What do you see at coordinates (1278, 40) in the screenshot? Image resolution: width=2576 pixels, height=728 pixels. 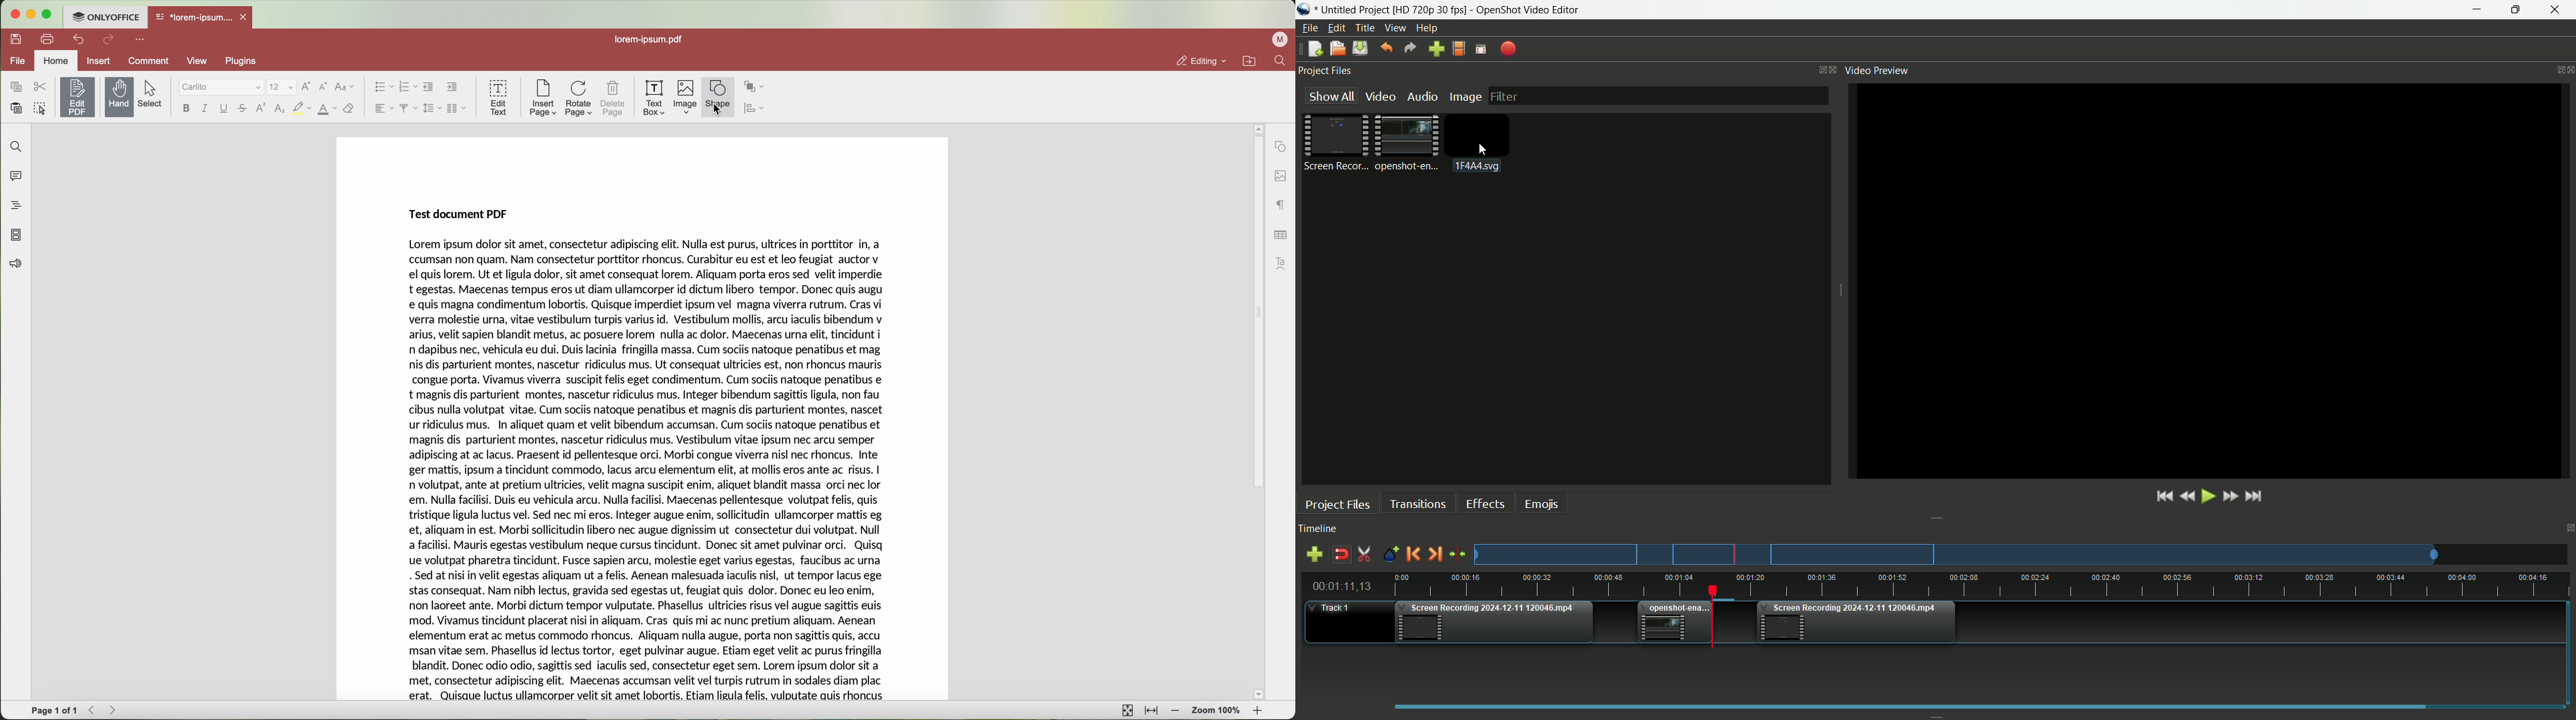 I see `profile` at bounding box center [1278, 40].